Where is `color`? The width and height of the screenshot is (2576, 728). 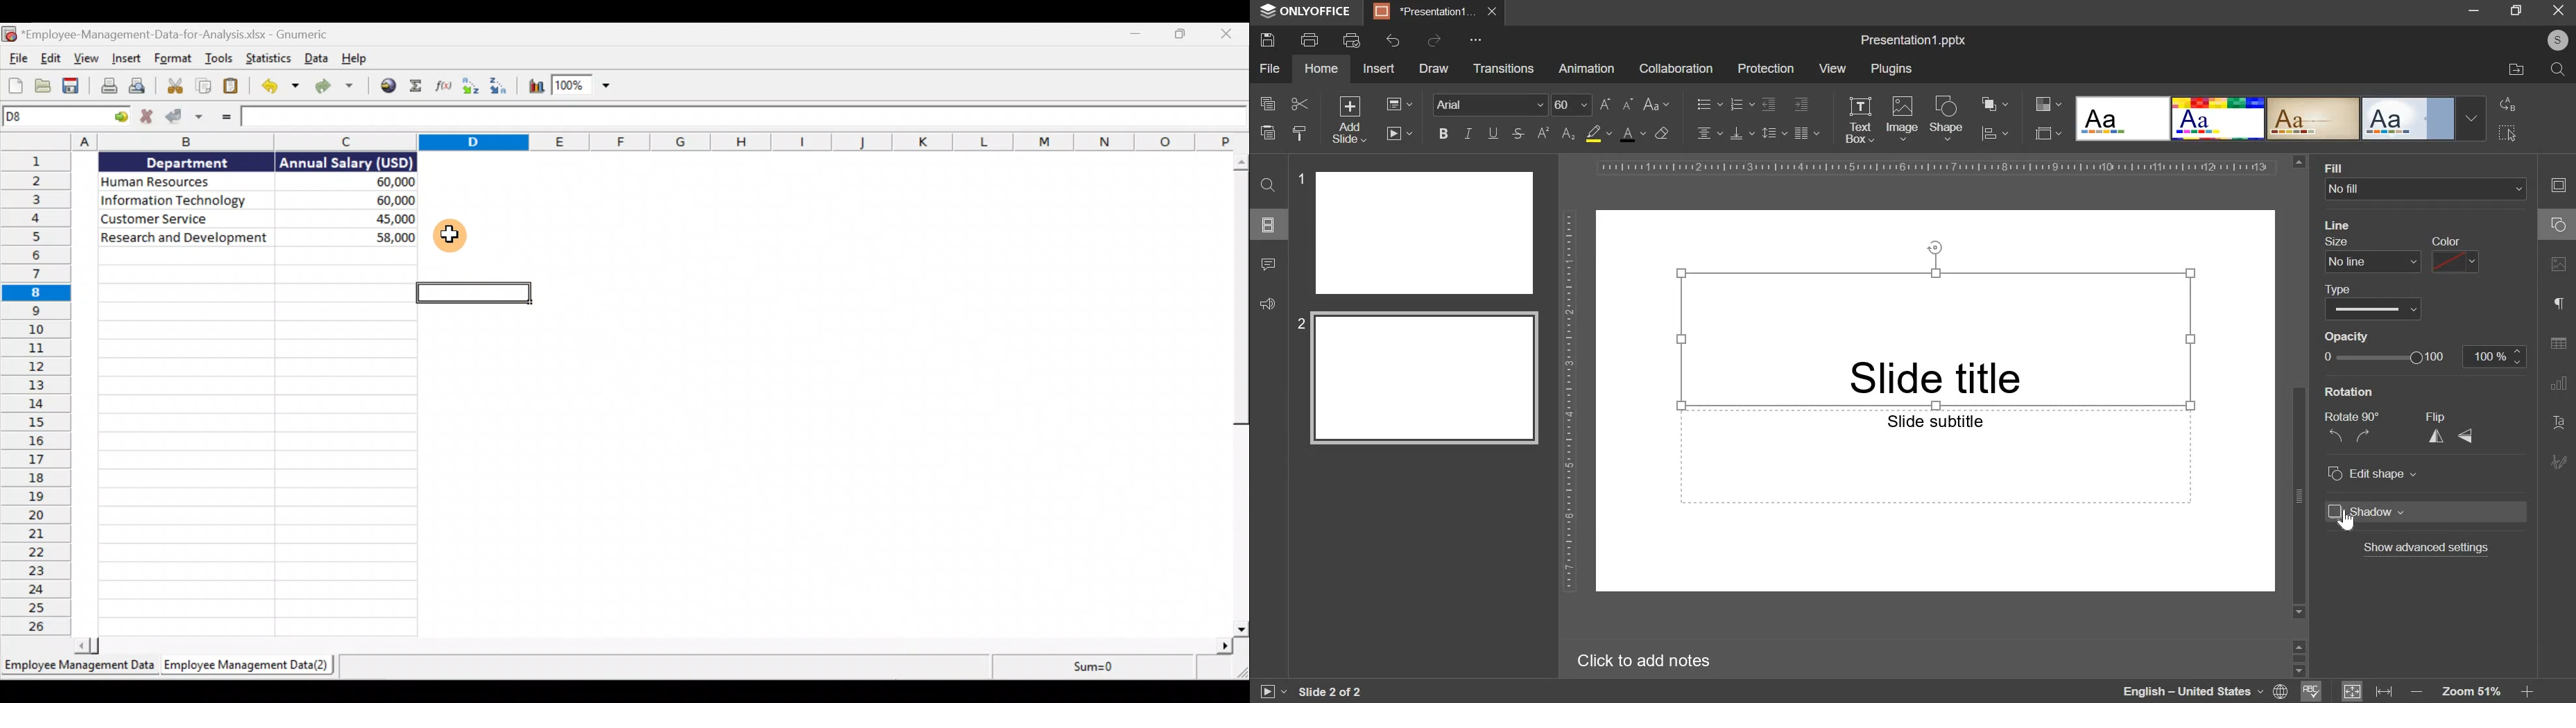 color is located at coordinates (2454, 254).